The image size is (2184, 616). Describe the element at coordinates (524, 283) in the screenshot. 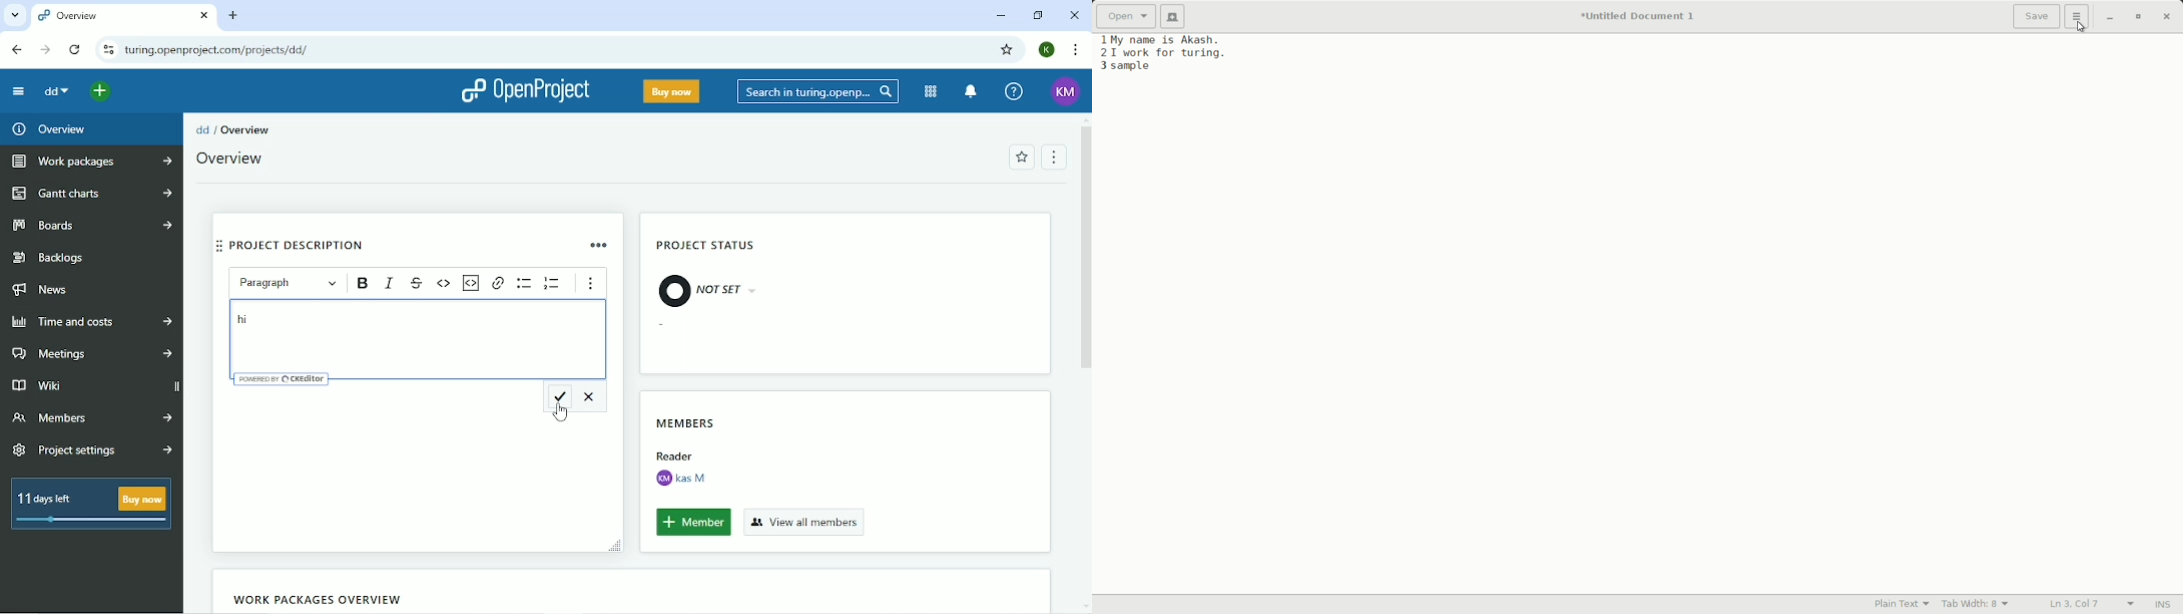

I see `Bulleted list` at that location.